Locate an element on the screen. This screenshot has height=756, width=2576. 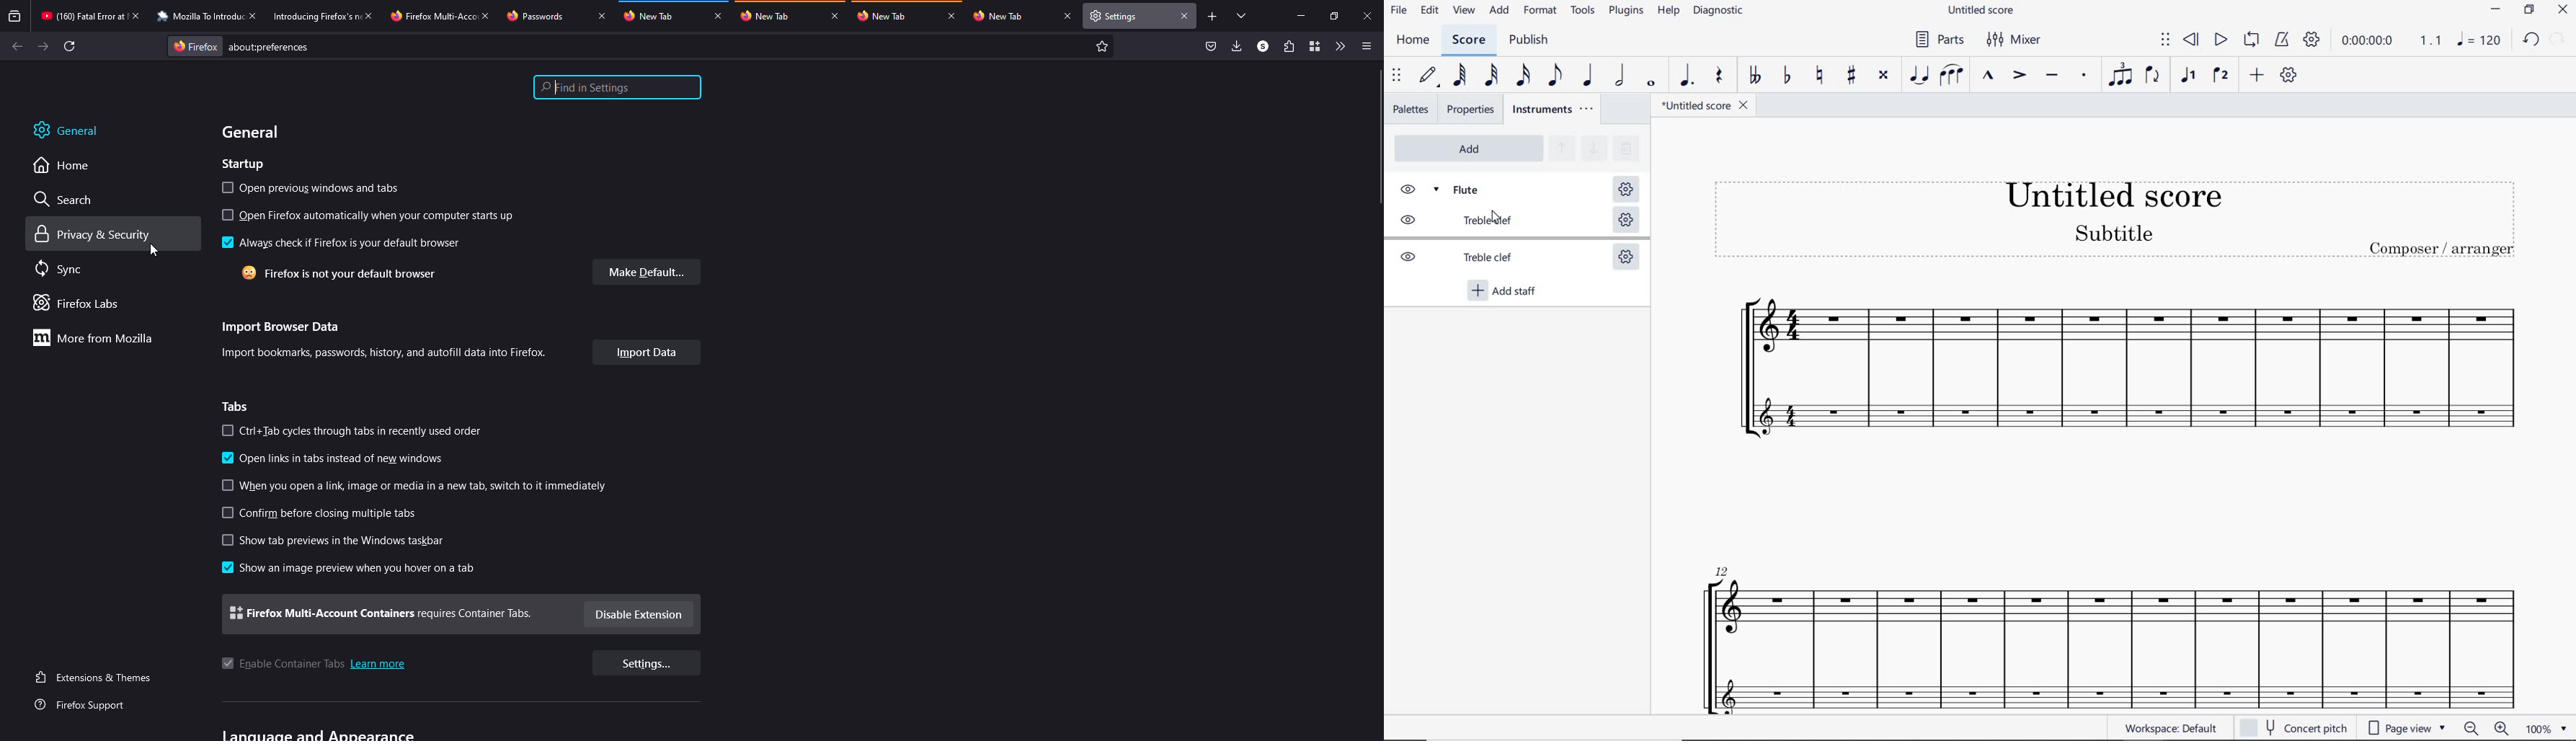
container is located at coordinates (1314, 46).